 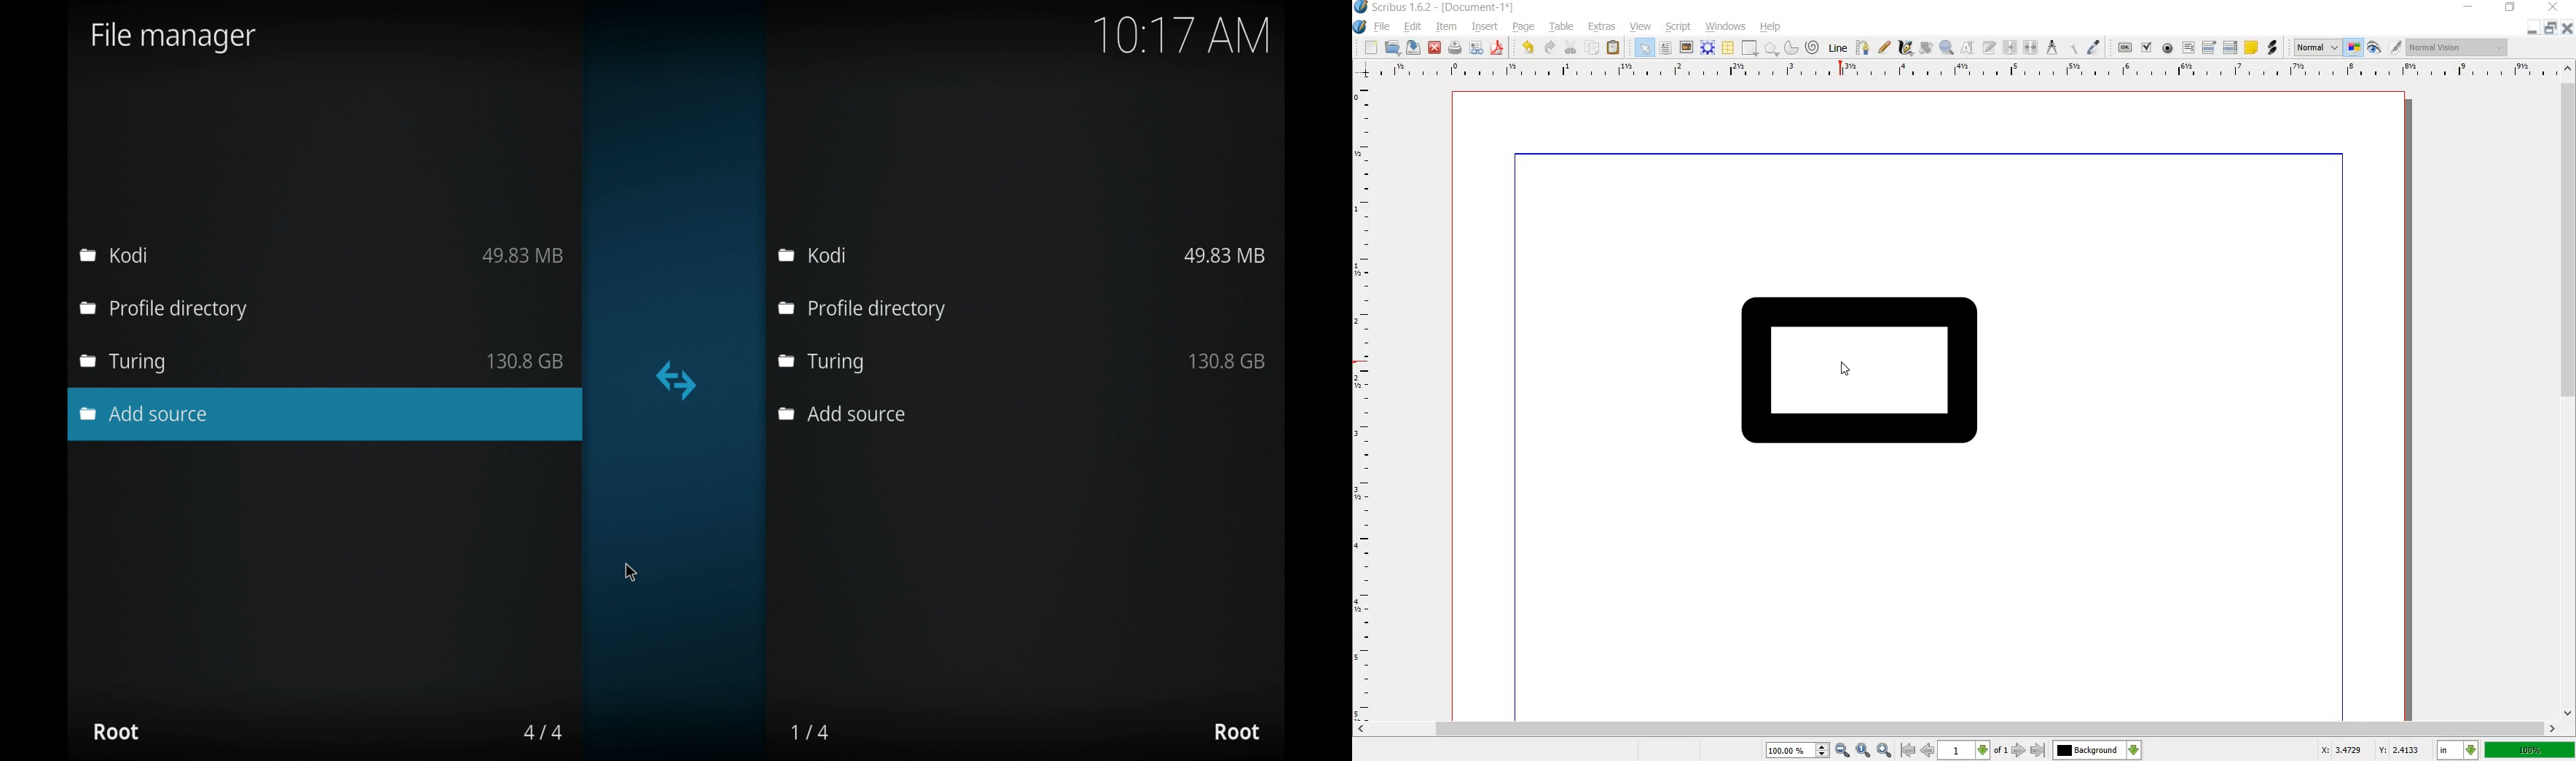 What do you see at coordinates (677, 380) in the screenshot?
I see `connector` at bounding box center [677, 380].